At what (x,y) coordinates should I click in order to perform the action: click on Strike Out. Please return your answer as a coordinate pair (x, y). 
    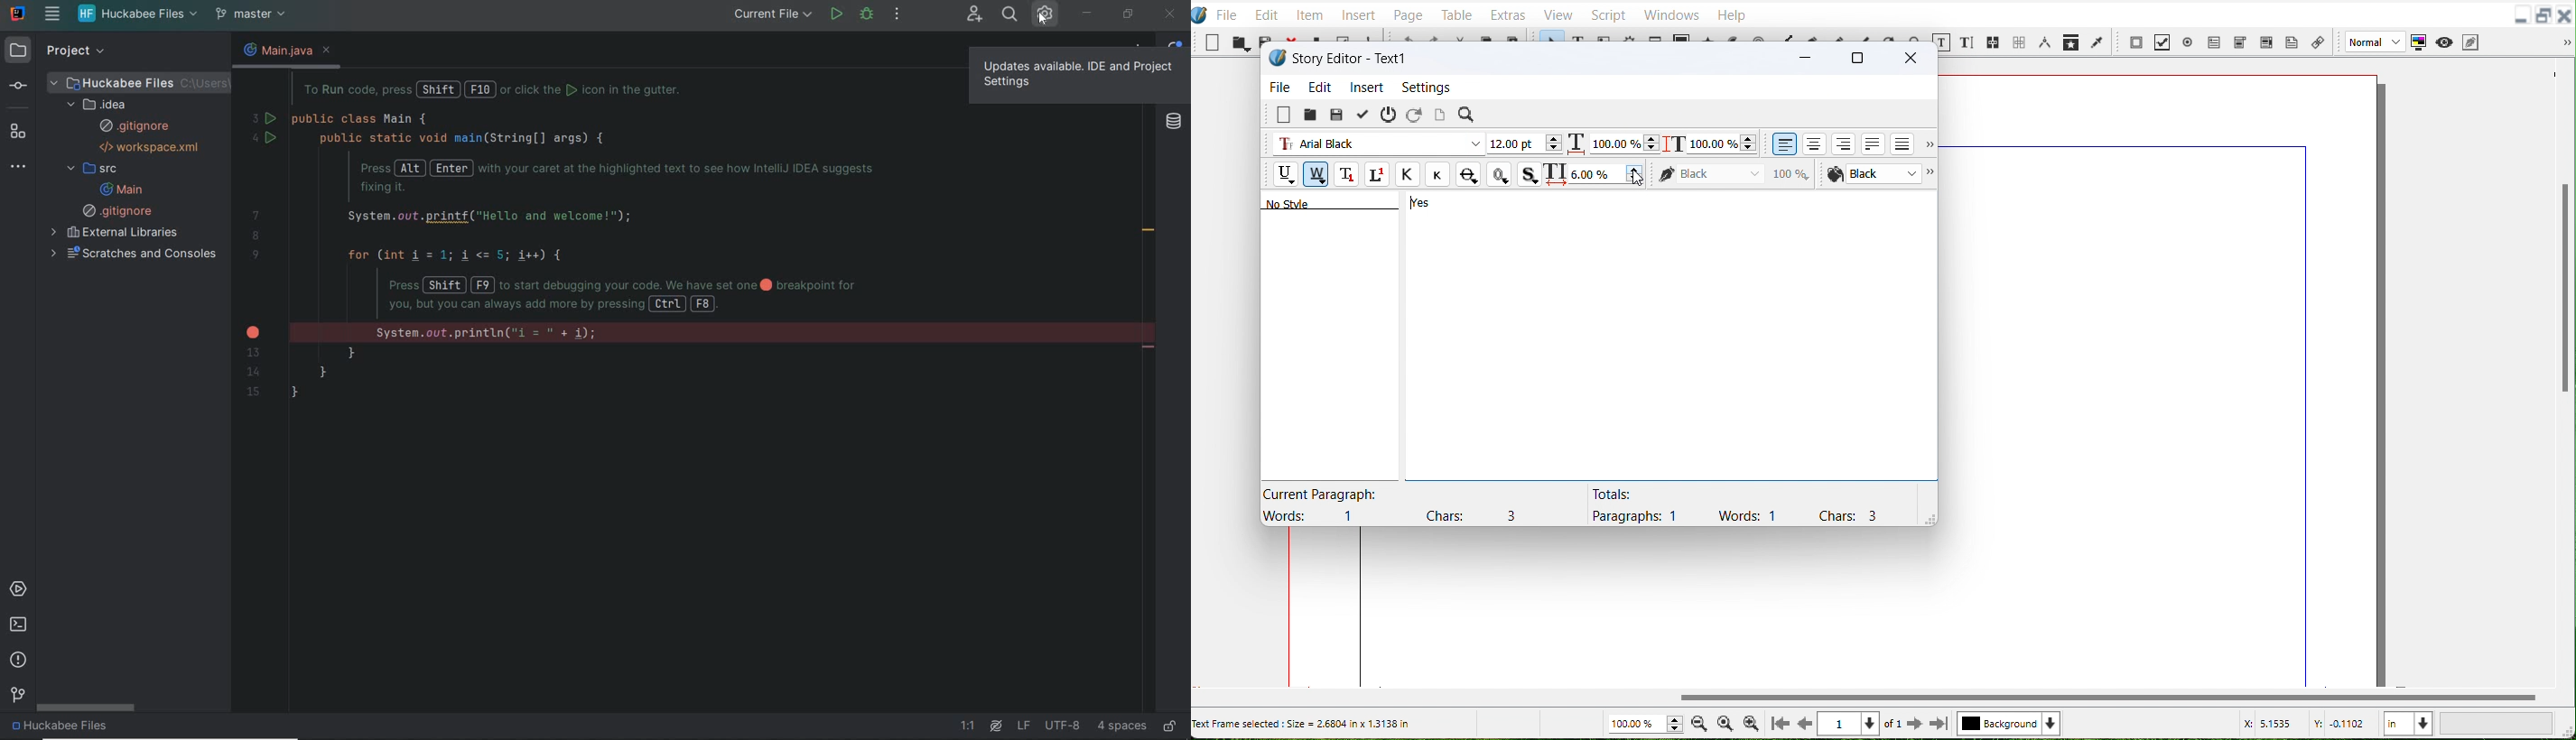
    Looking at the image, I should click on (1468, 173).